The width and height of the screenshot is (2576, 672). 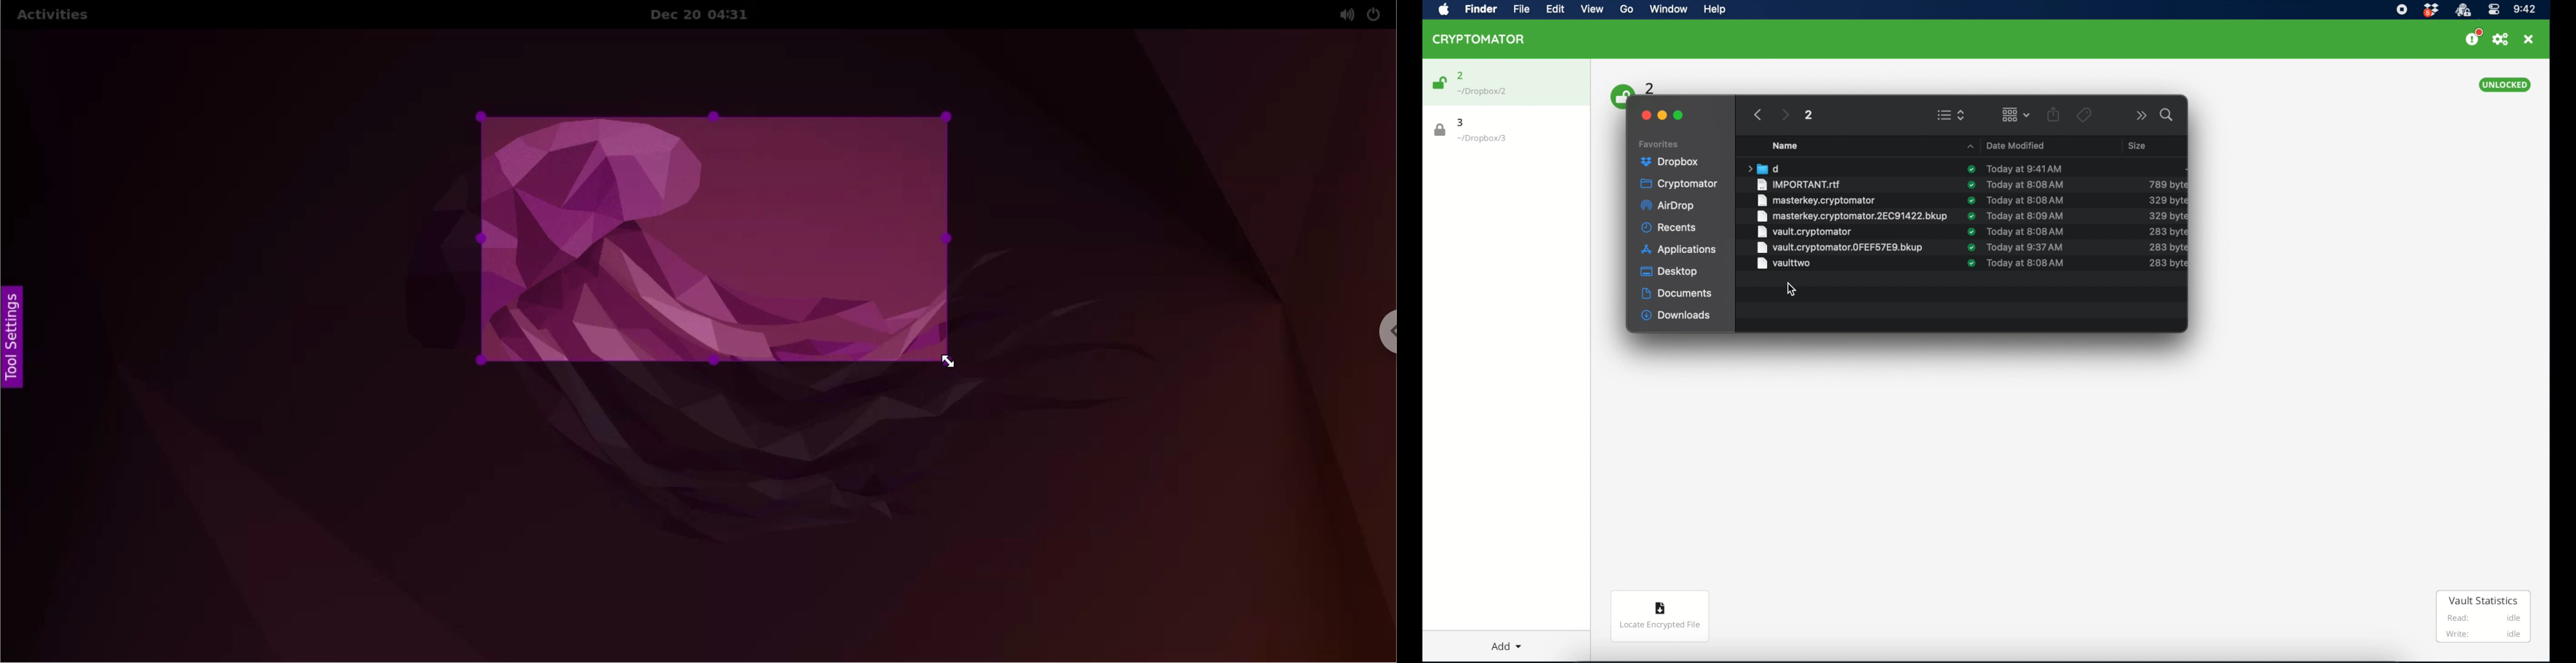 What do you see at coordinates (1971, 231) in the screenshot?
I see `sync` at bounding box center [1971, 231].